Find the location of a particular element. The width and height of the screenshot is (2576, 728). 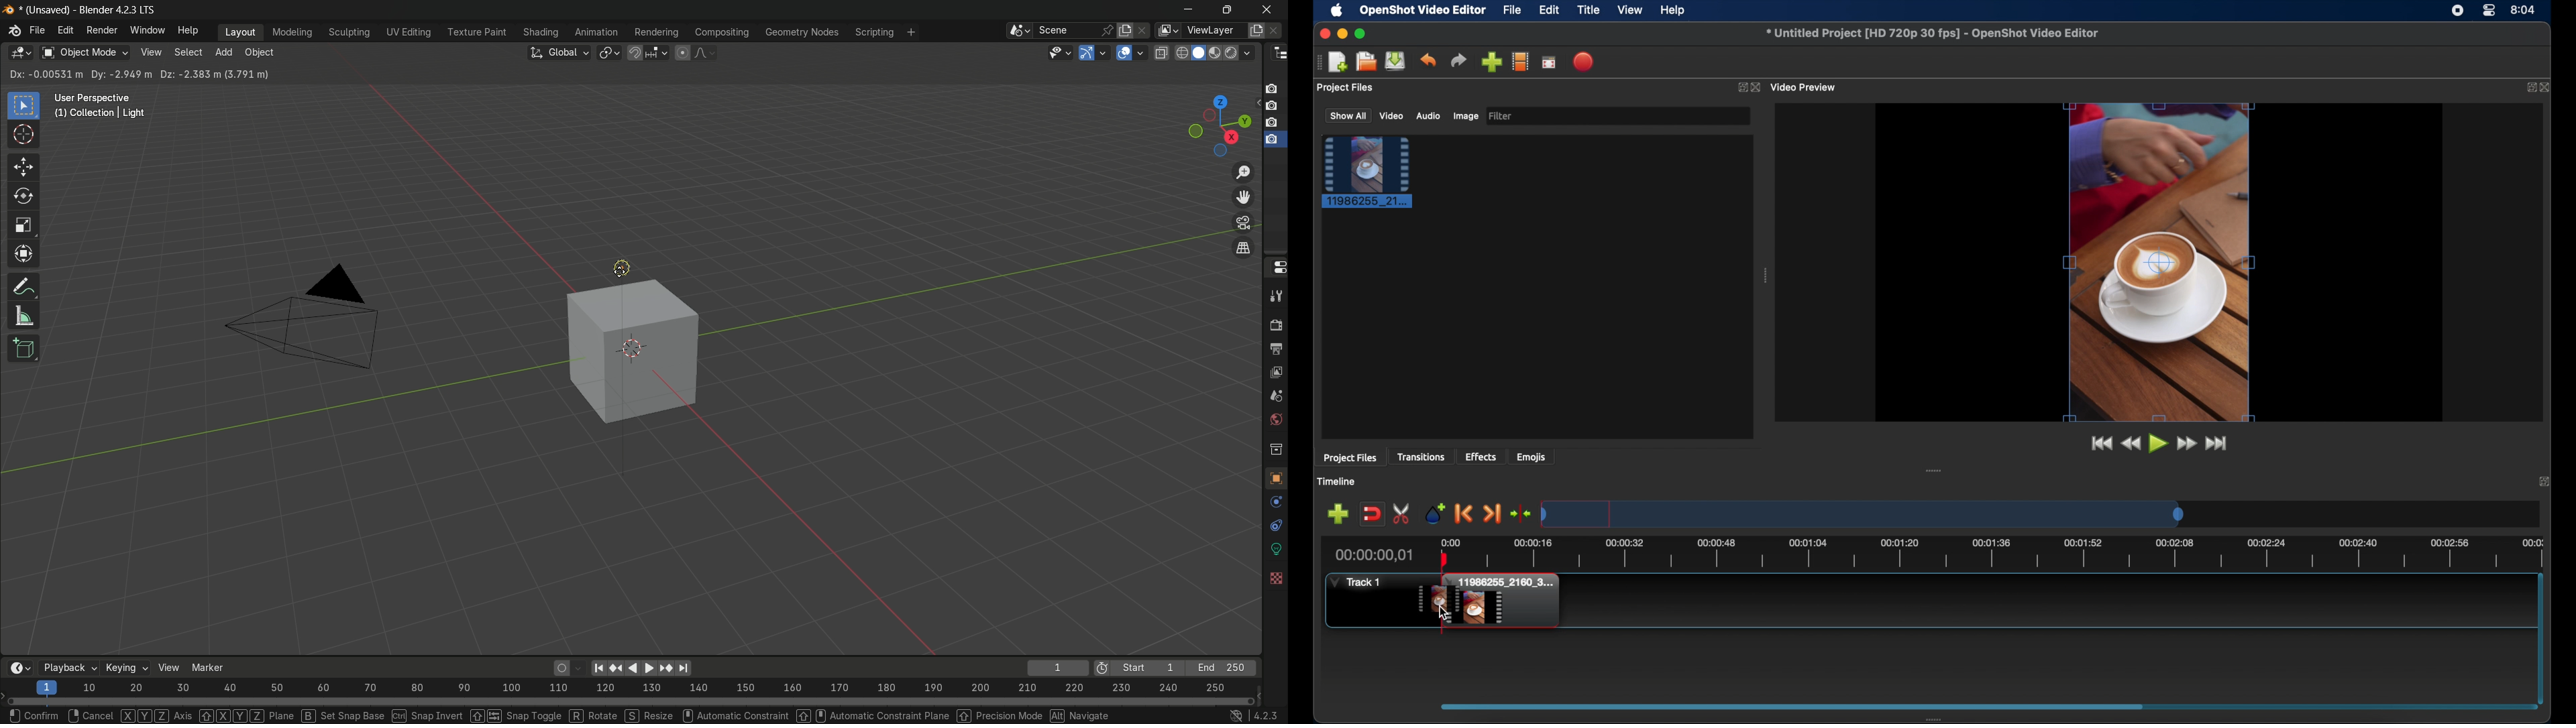

output is located at coordinates (1275, 347).